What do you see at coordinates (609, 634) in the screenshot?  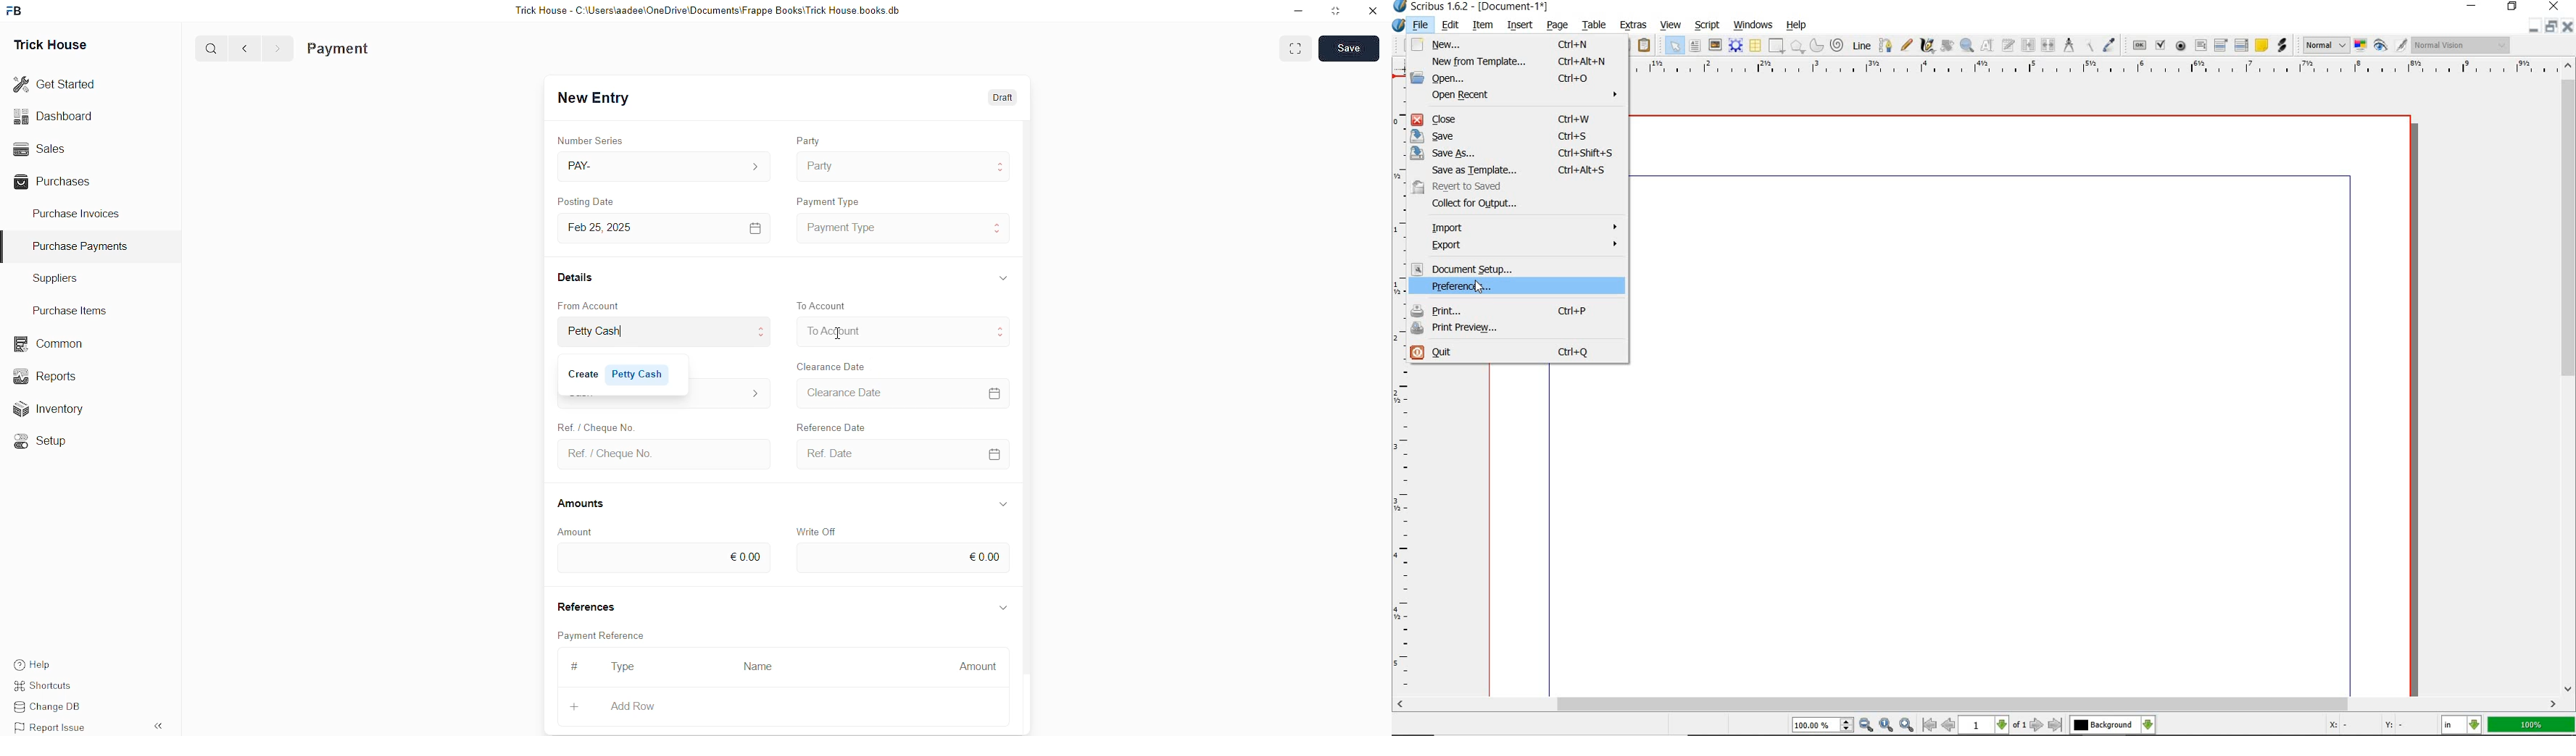 I see `Payment Reference` at bounding box center [609, 634].